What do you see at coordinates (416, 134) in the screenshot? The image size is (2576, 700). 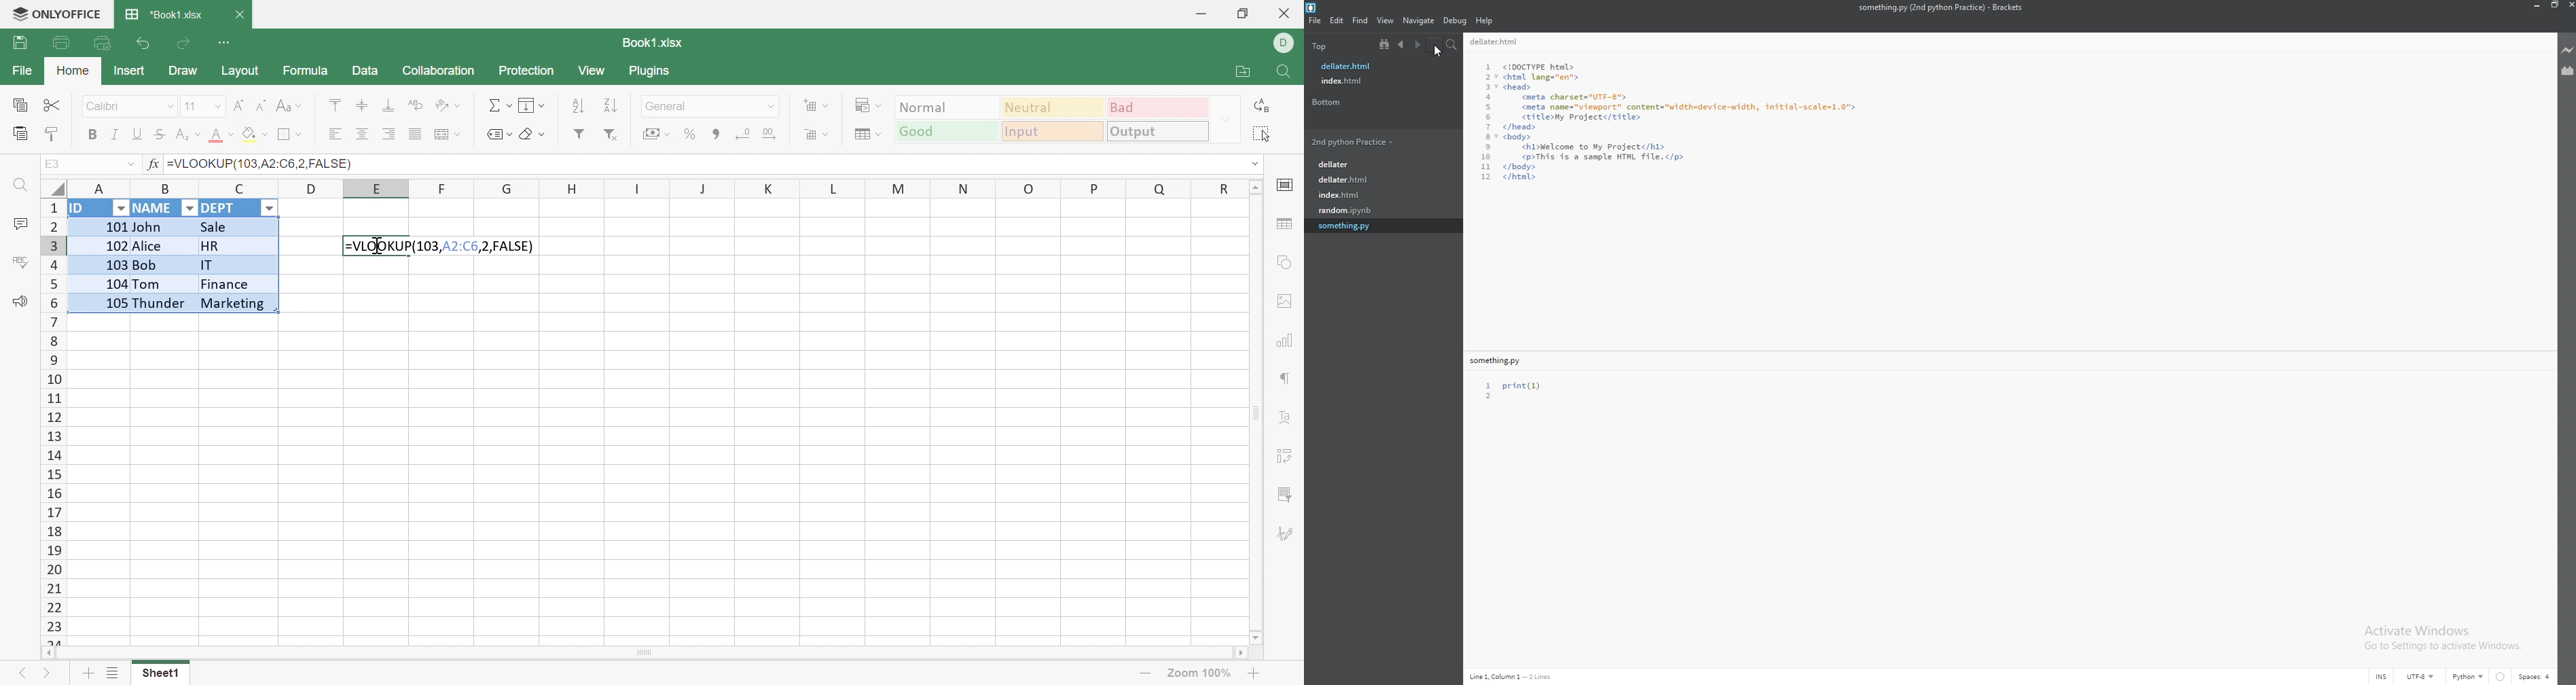 I see `Justified` at bounding box center [416, 134].